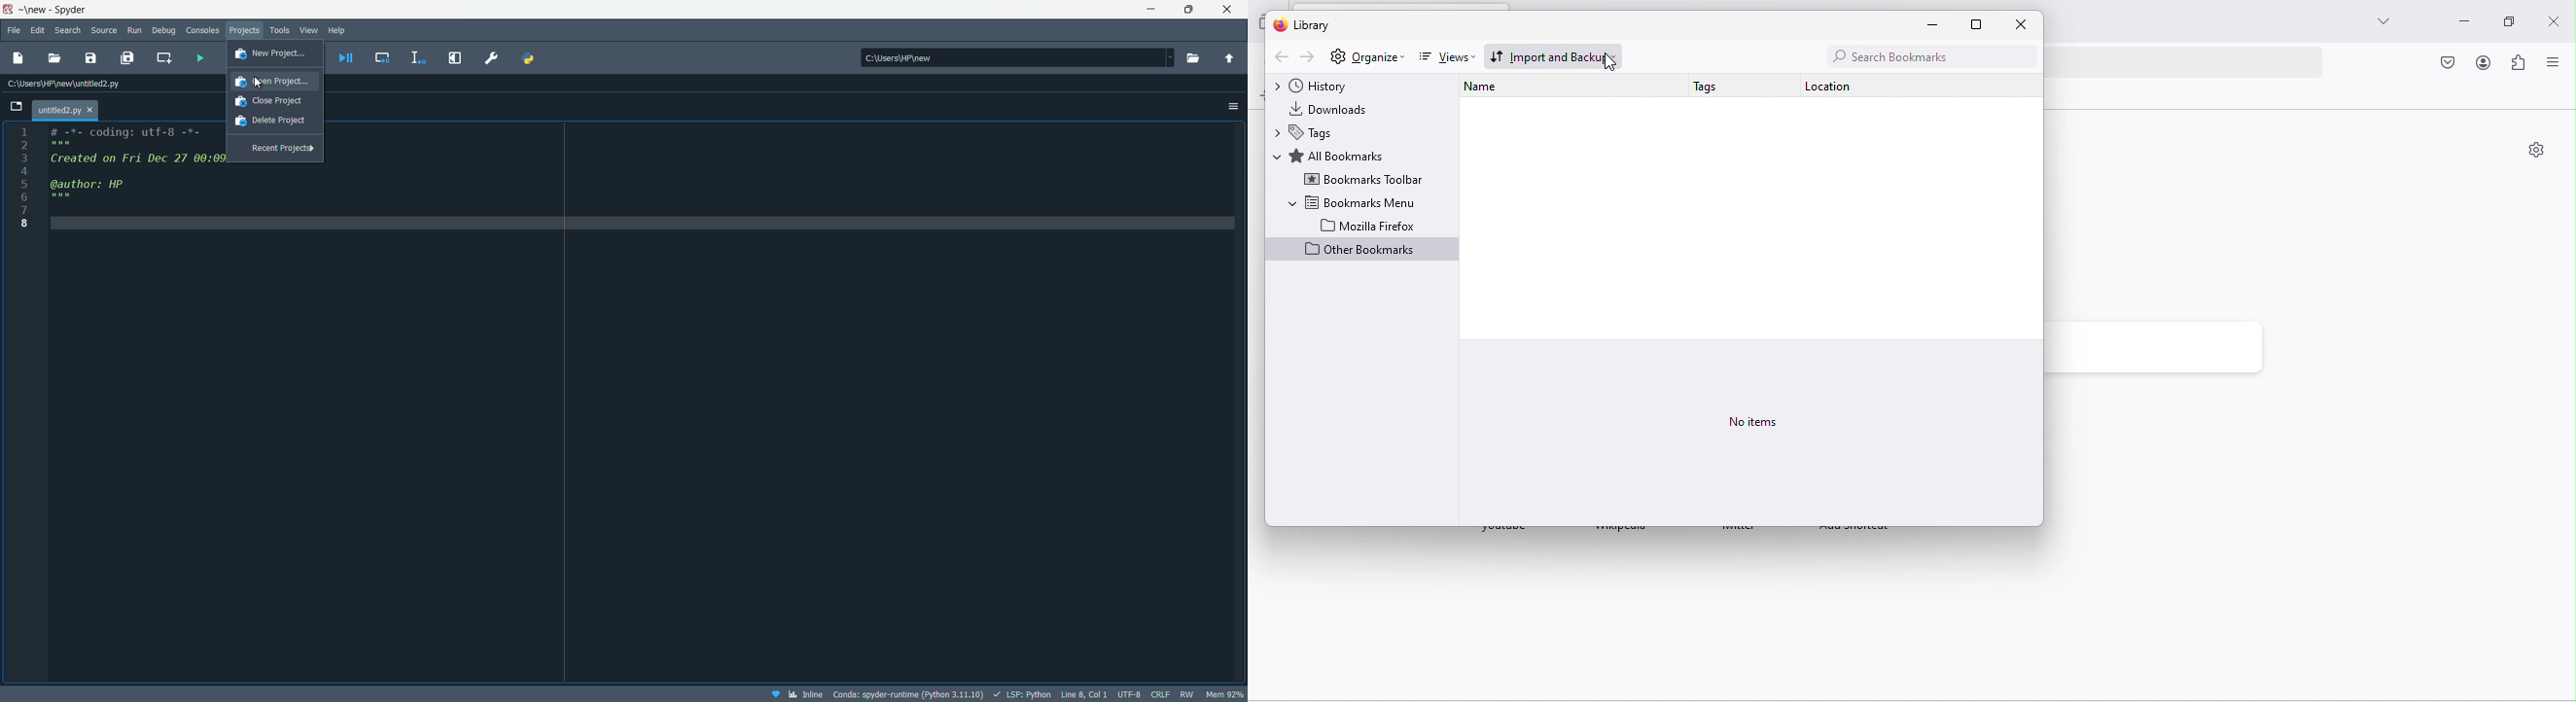 The width and height of the screenshot is (2576, 728). What do you see at coordinates (1195, 58) in the screenshot?
I see `browse directory` at bounding box center [1195, 58].